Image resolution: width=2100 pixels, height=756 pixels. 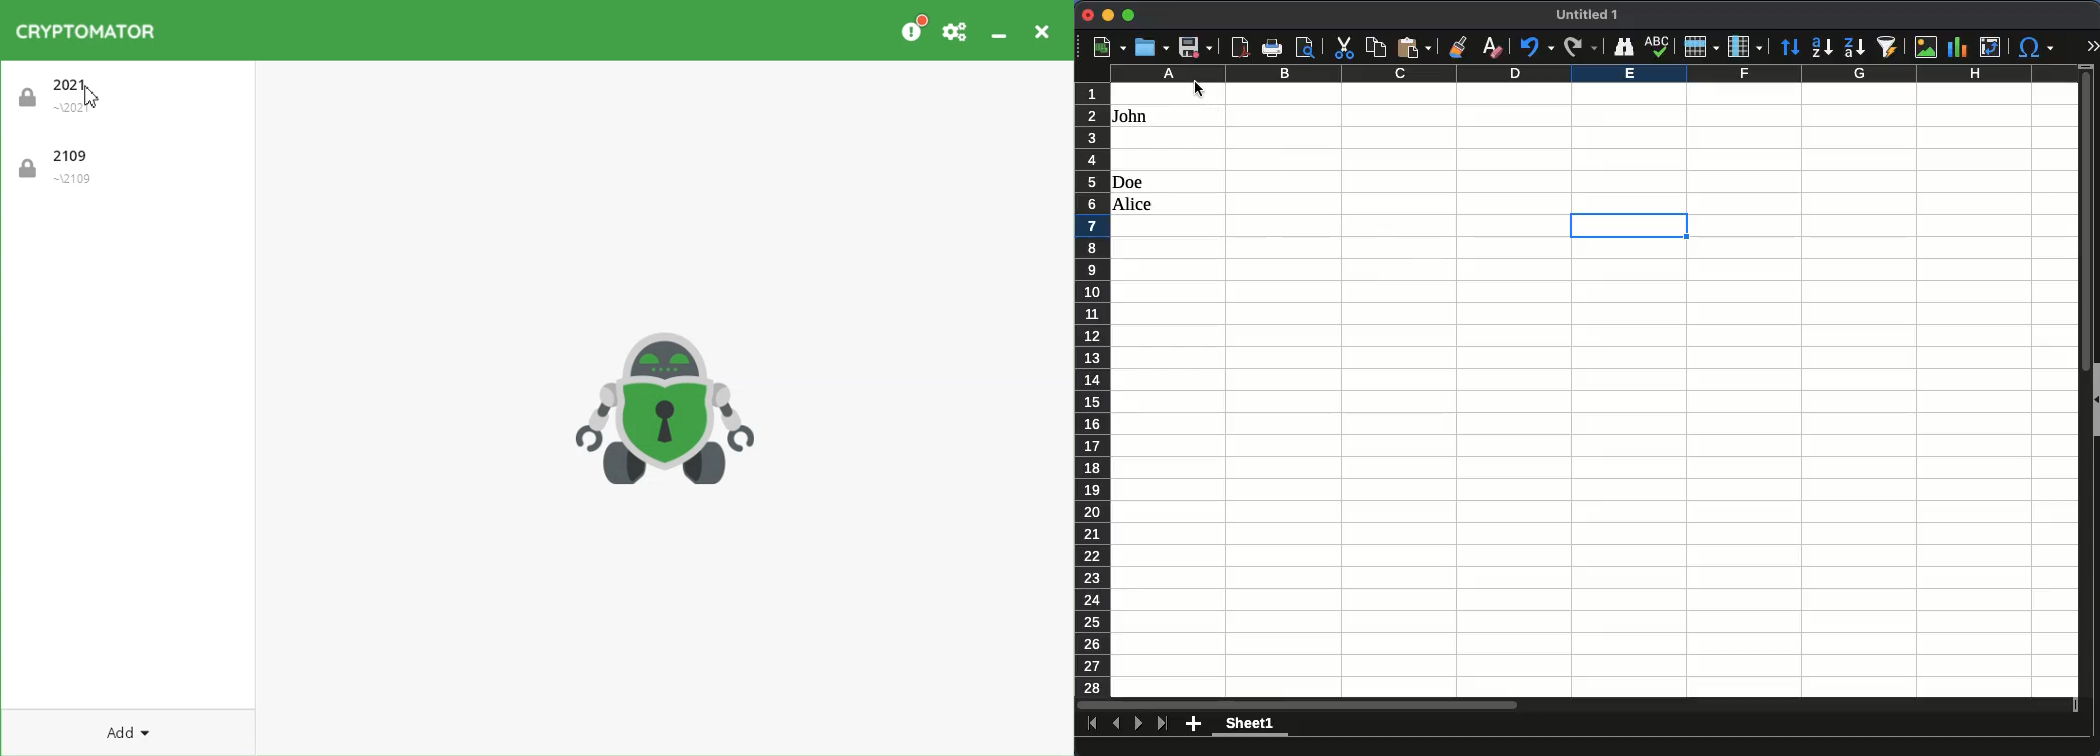 What do you see at coordinates (1127, 15) in the screenshot?
I see `maximize` at bounding box center [1127, 15].